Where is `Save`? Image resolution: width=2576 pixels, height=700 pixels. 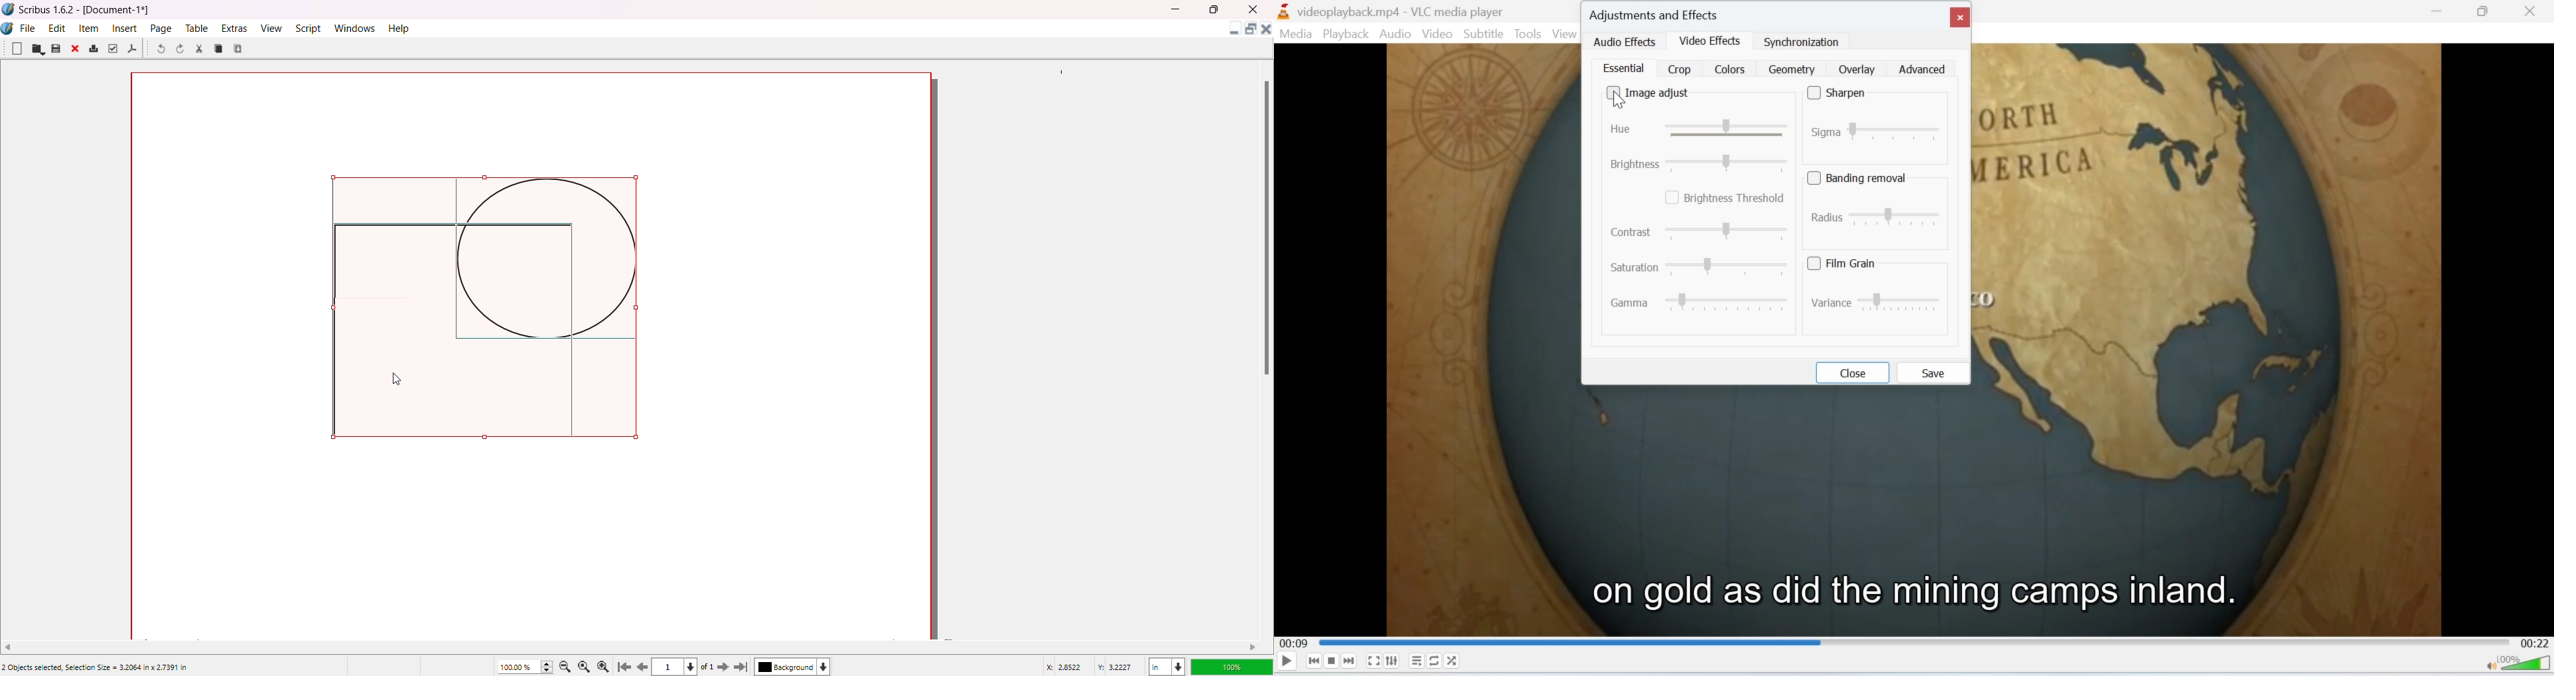
Save is located at coordinates (56, 48).